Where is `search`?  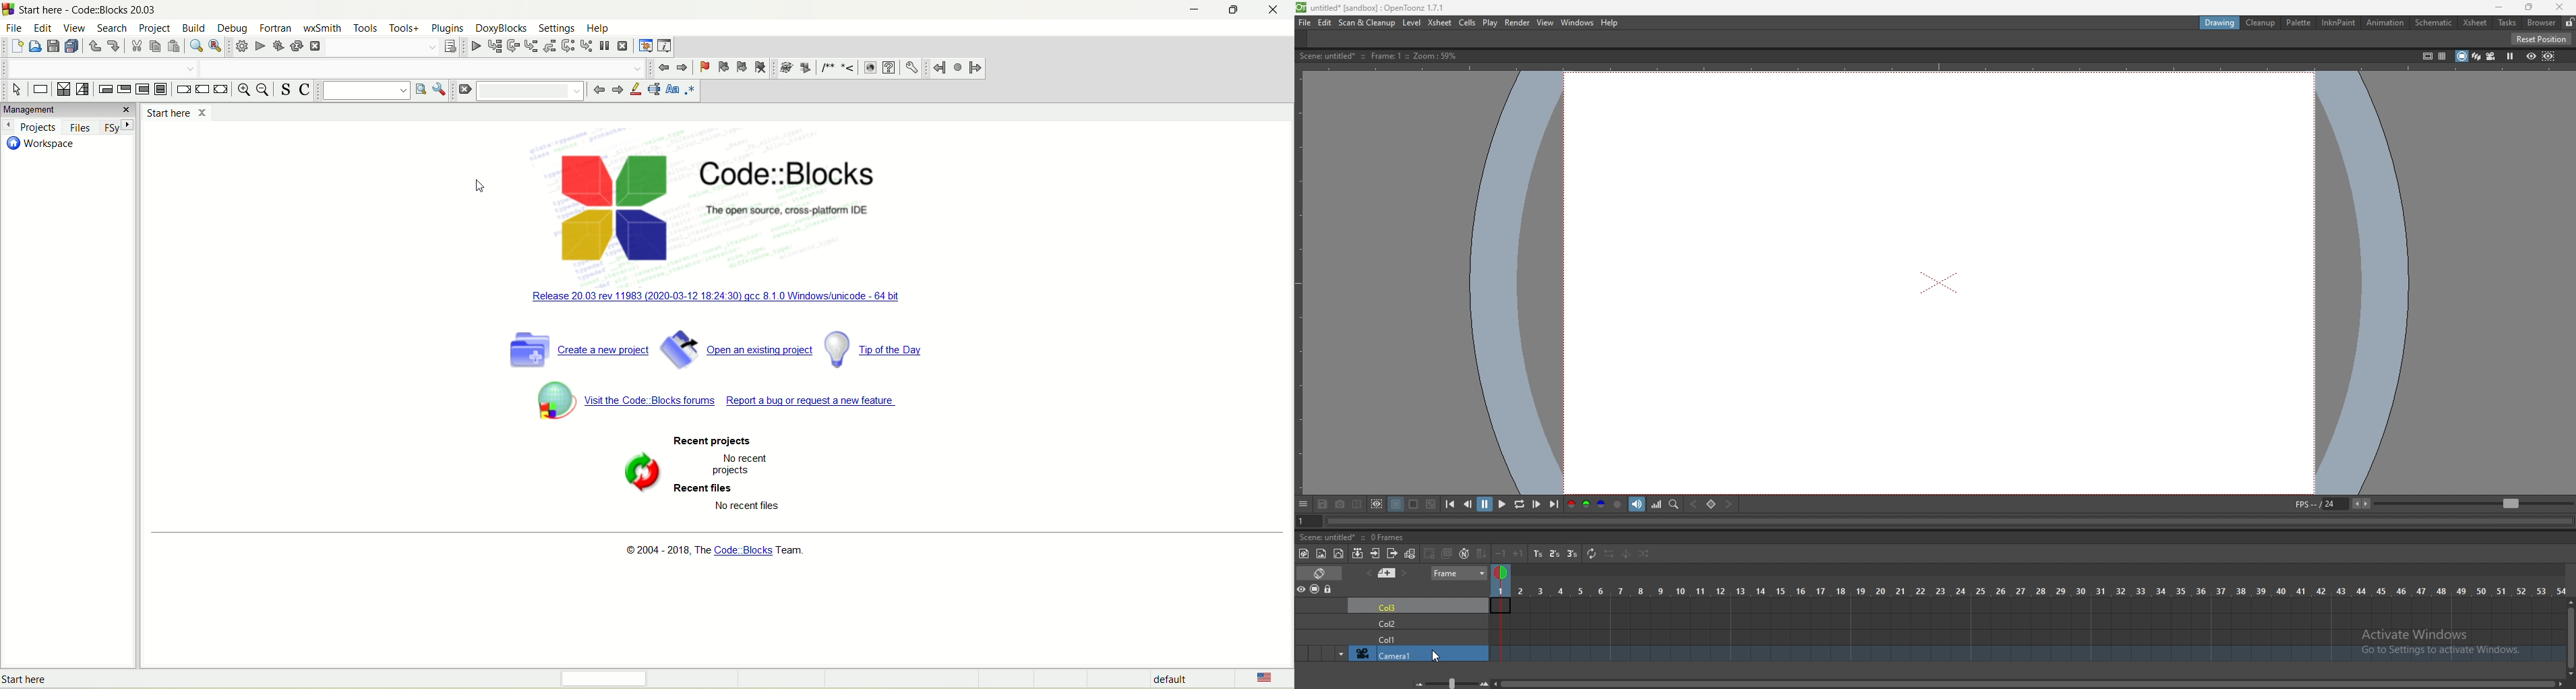 search is located at coordinates (114, 28).